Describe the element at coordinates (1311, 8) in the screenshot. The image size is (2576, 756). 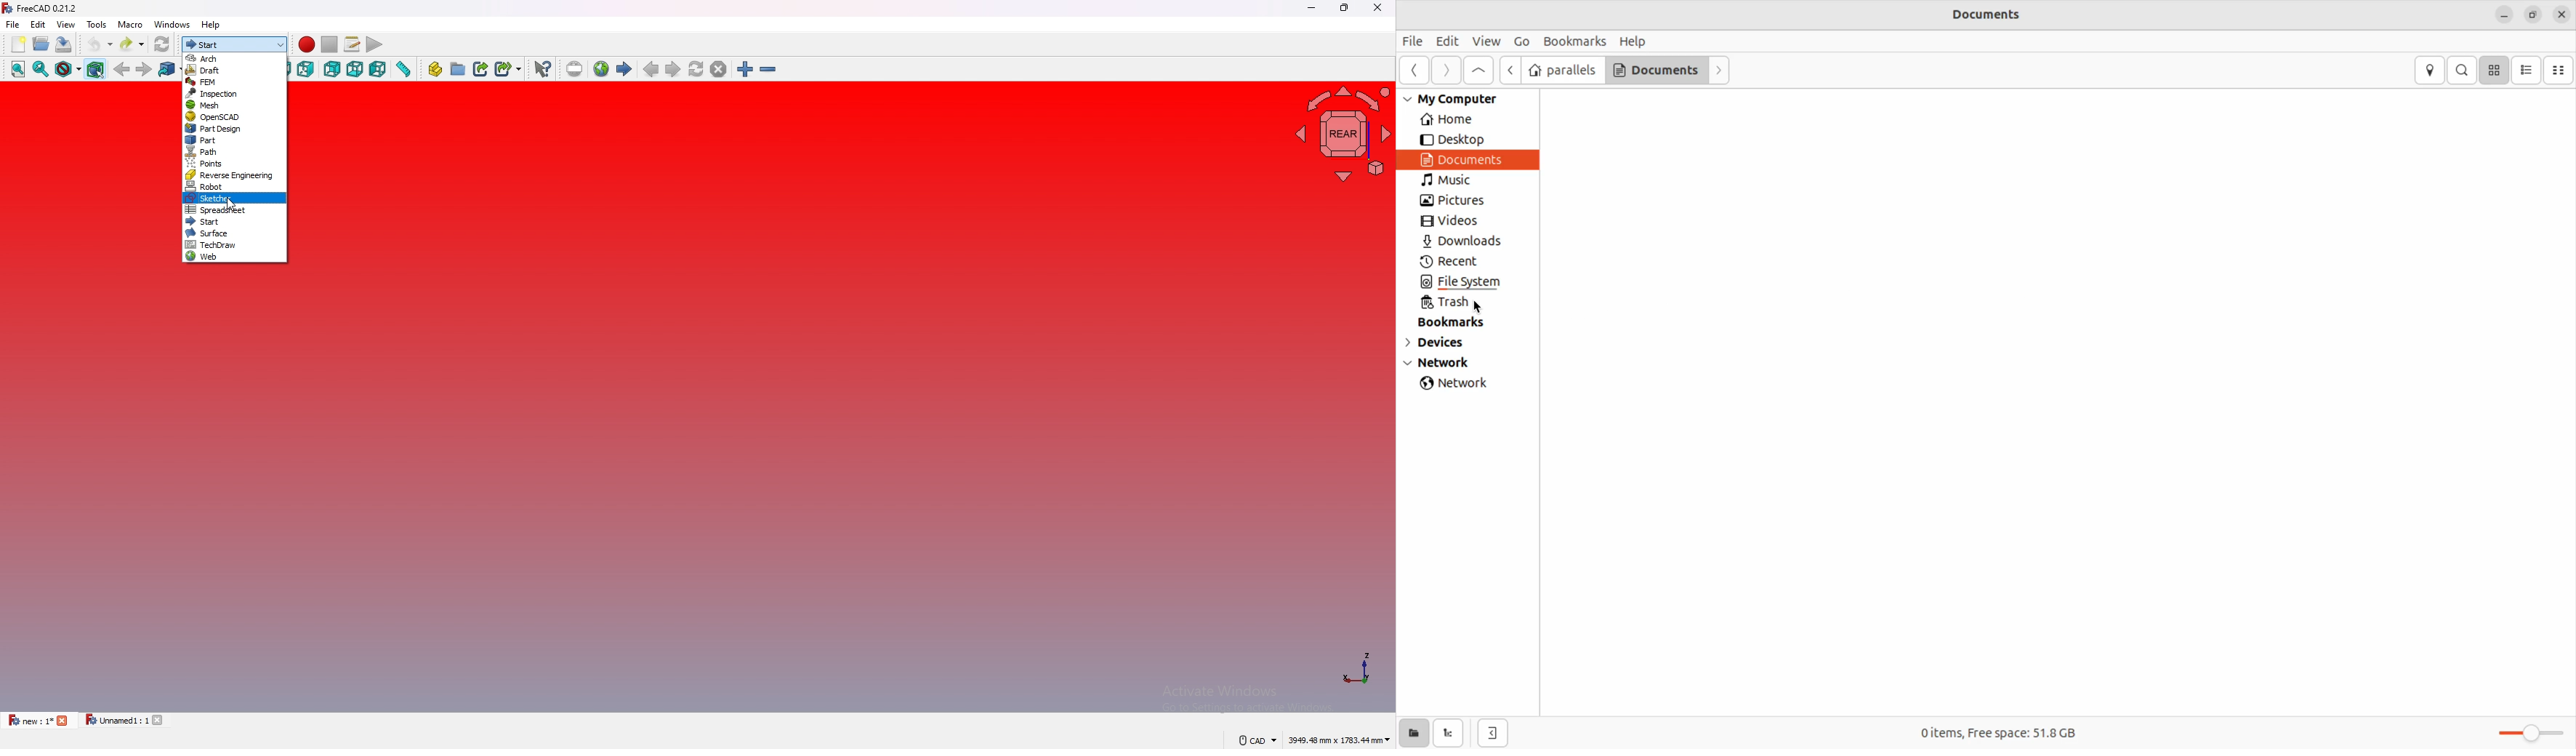
I see `minimize` at that location.